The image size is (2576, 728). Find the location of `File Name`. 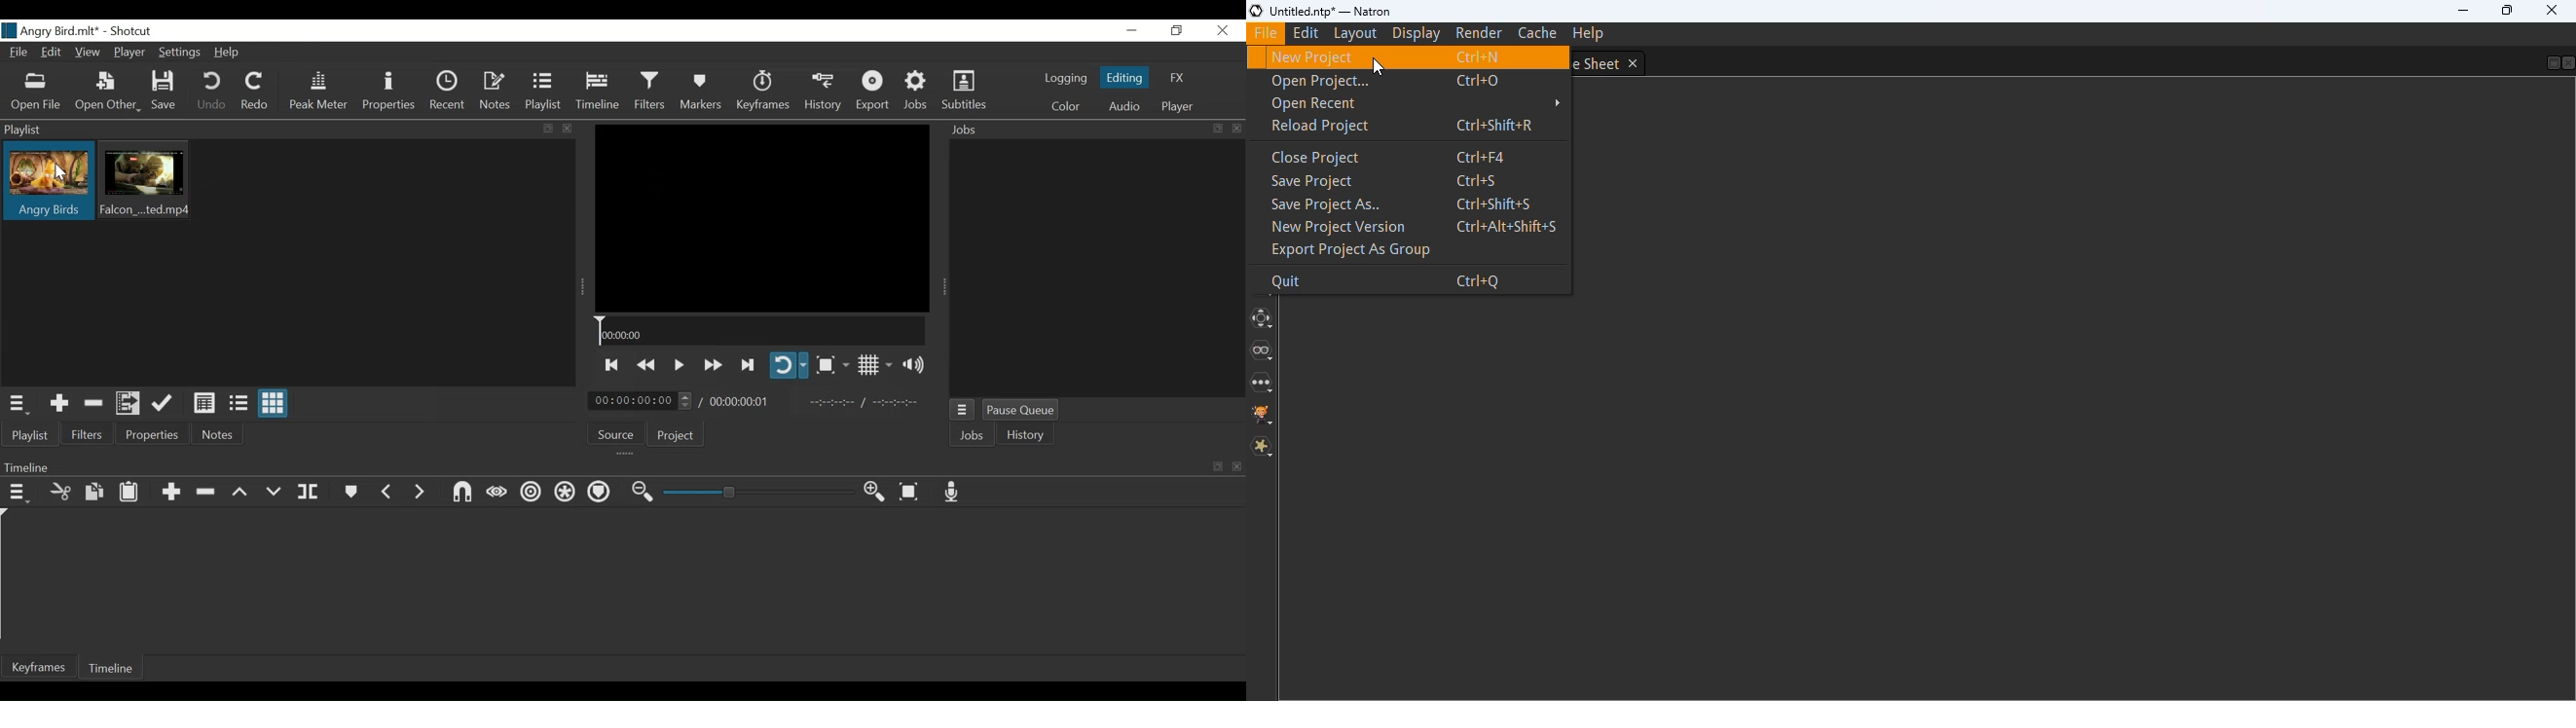

File Name is located at coordinates (51, 31).